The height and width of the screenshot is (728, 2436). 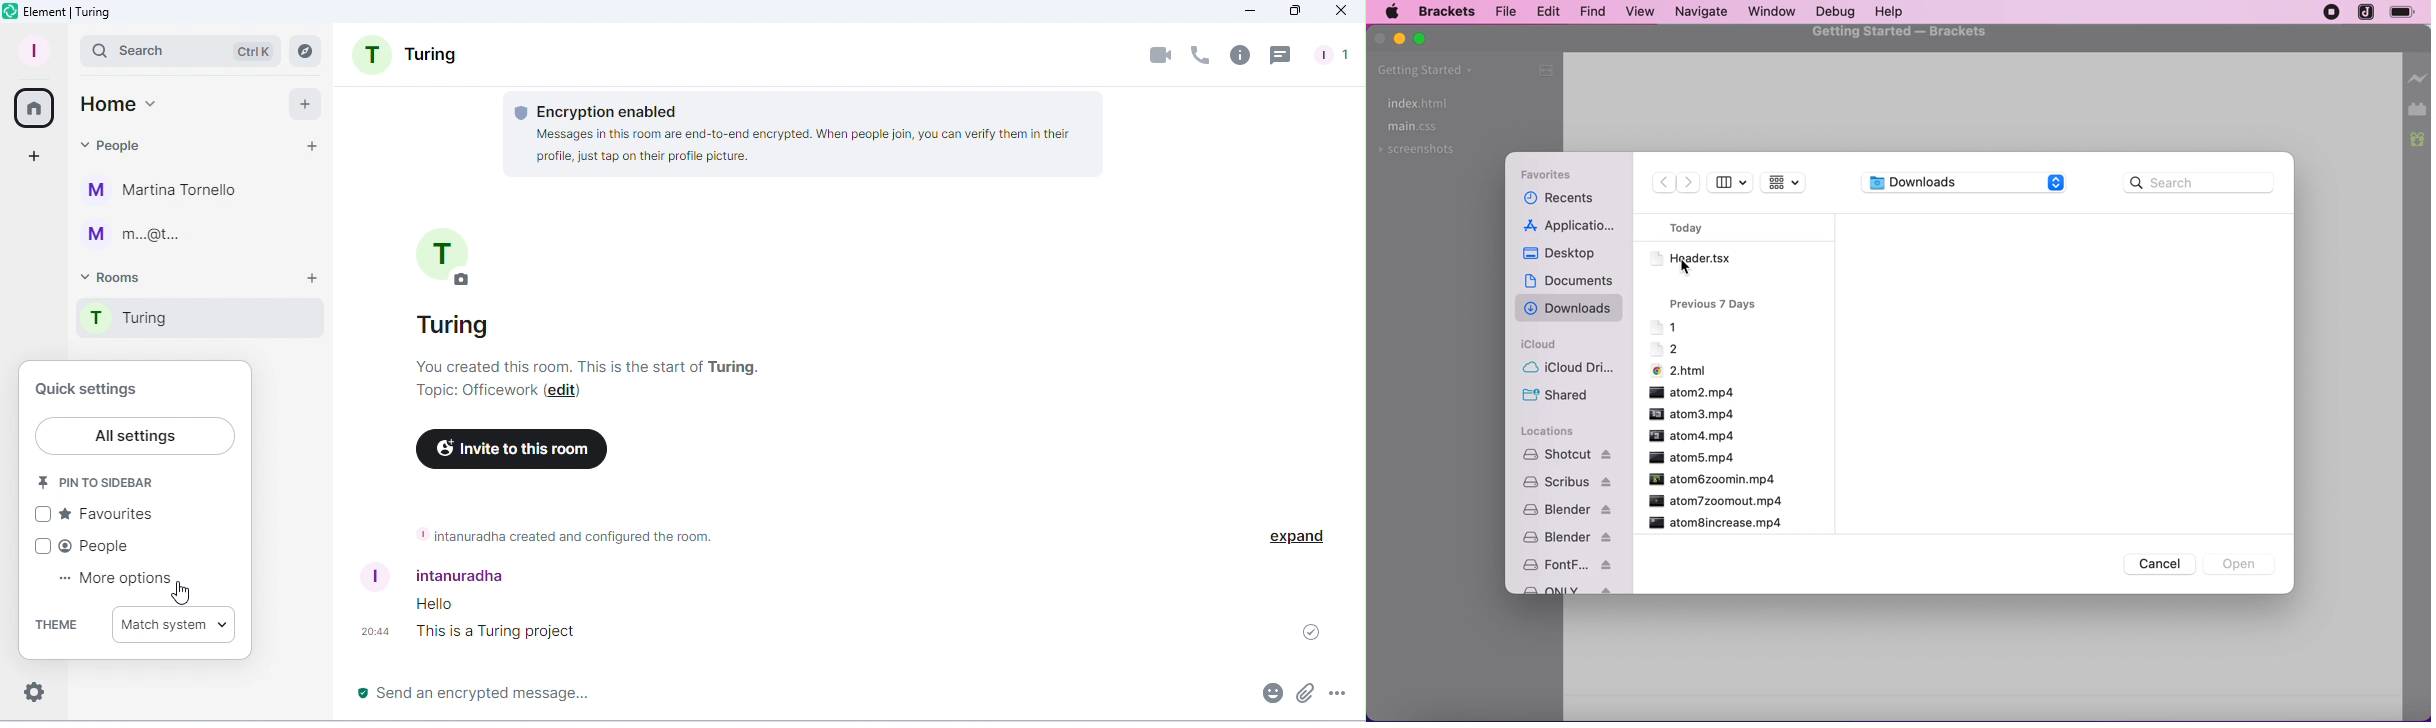 I want to click on Create a space, so click(x=30, y=158).